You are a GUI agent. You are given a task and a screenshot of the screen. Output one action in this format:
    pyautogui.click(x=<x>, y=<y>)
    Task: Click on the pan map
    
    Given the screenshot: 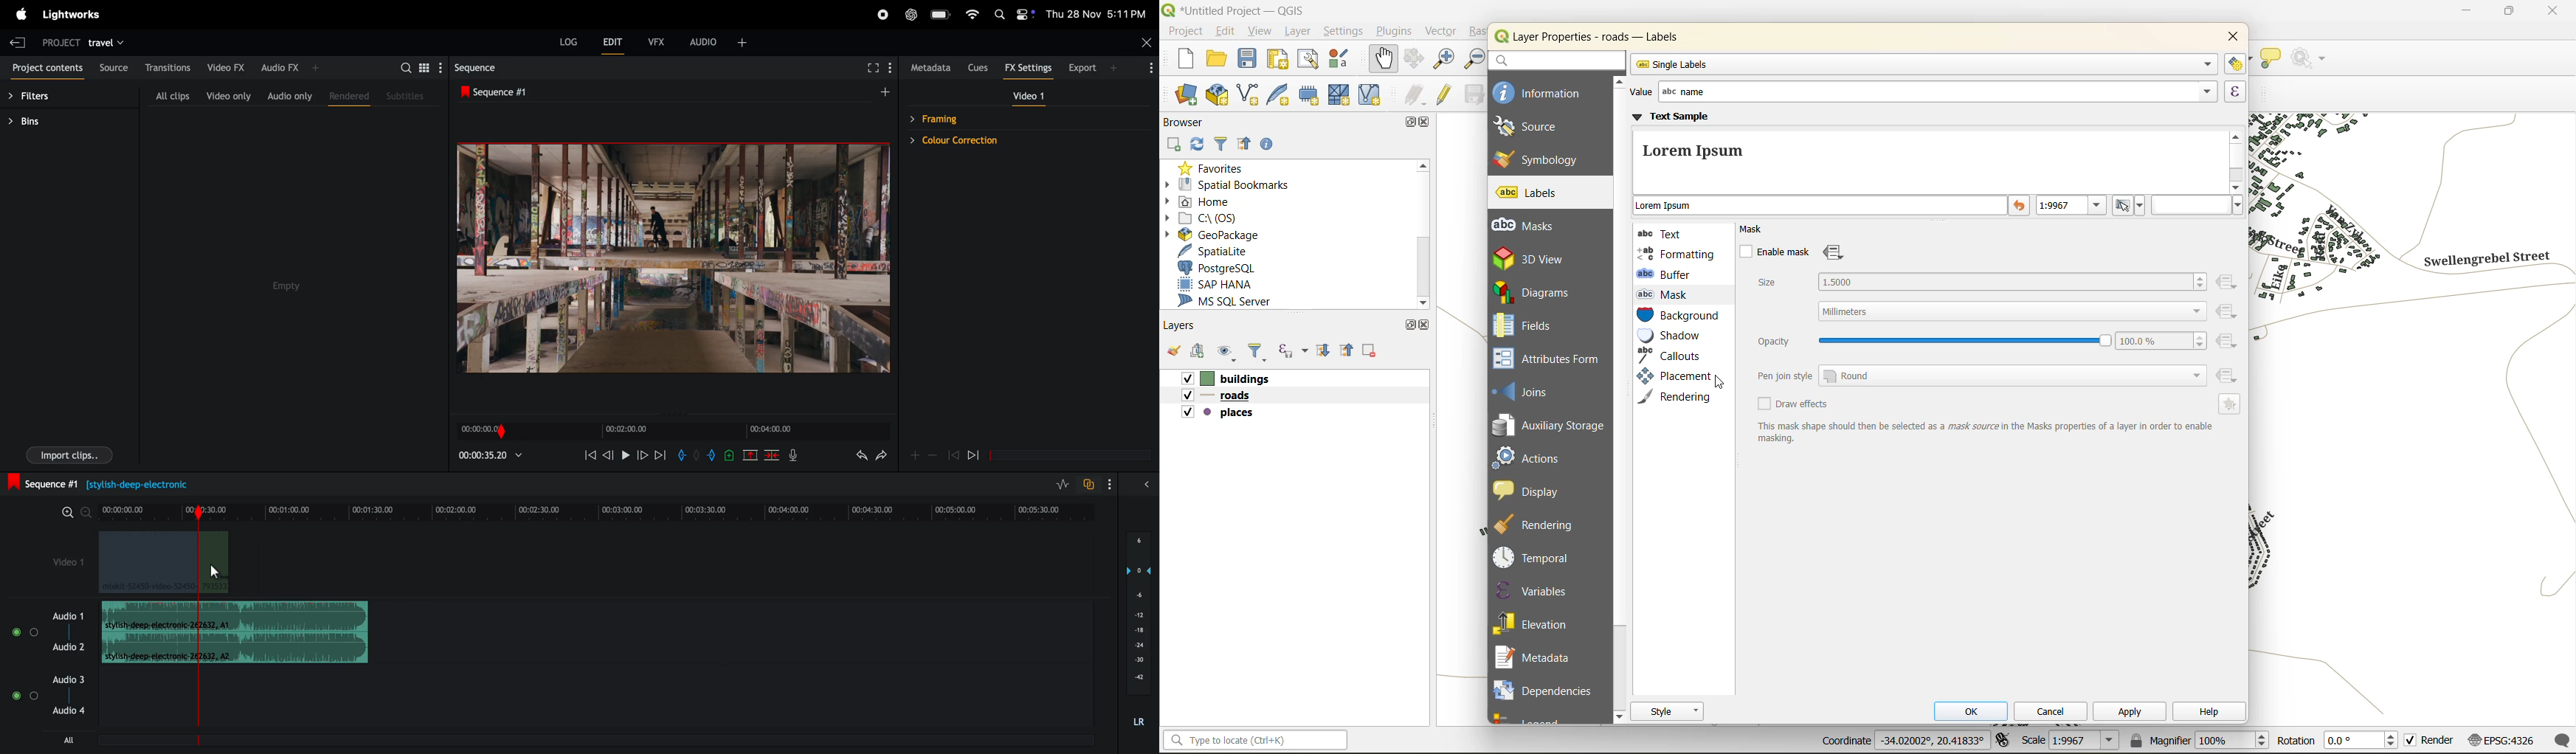 What is the action you would take?
    pyautogui.click(x=1381, y=59)
    